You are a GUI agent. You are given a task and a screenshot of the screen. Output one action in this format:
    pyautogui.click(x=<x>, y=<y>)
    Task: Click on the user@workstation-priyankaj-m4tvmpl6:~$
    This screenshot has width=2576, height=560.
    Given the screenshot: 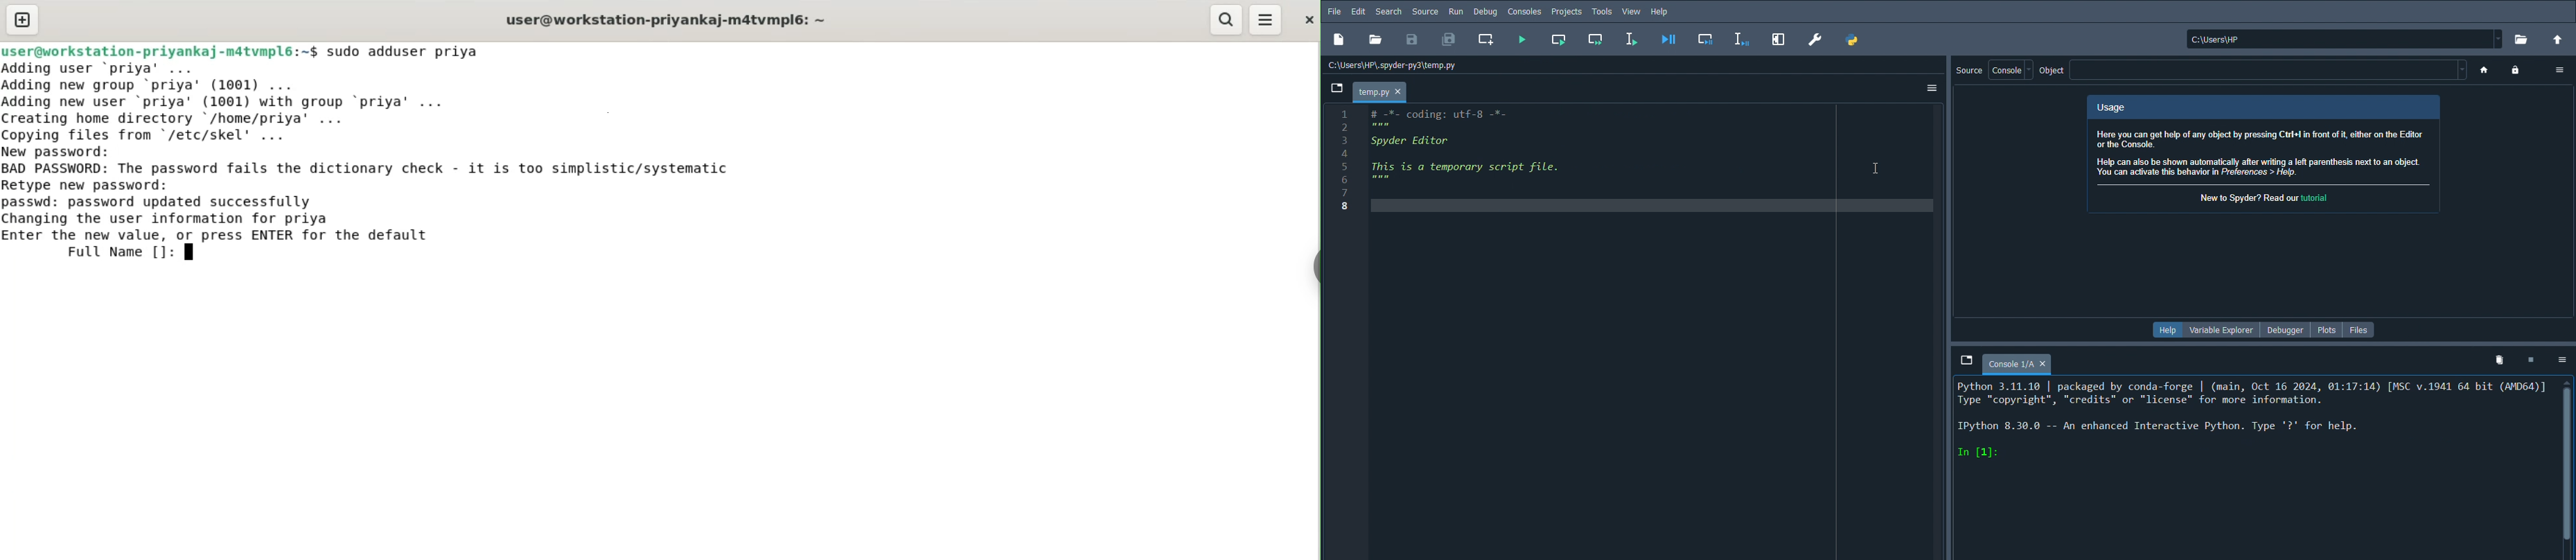 What is the action you would take?
    pyautogui.click(x=159, y=49)
    